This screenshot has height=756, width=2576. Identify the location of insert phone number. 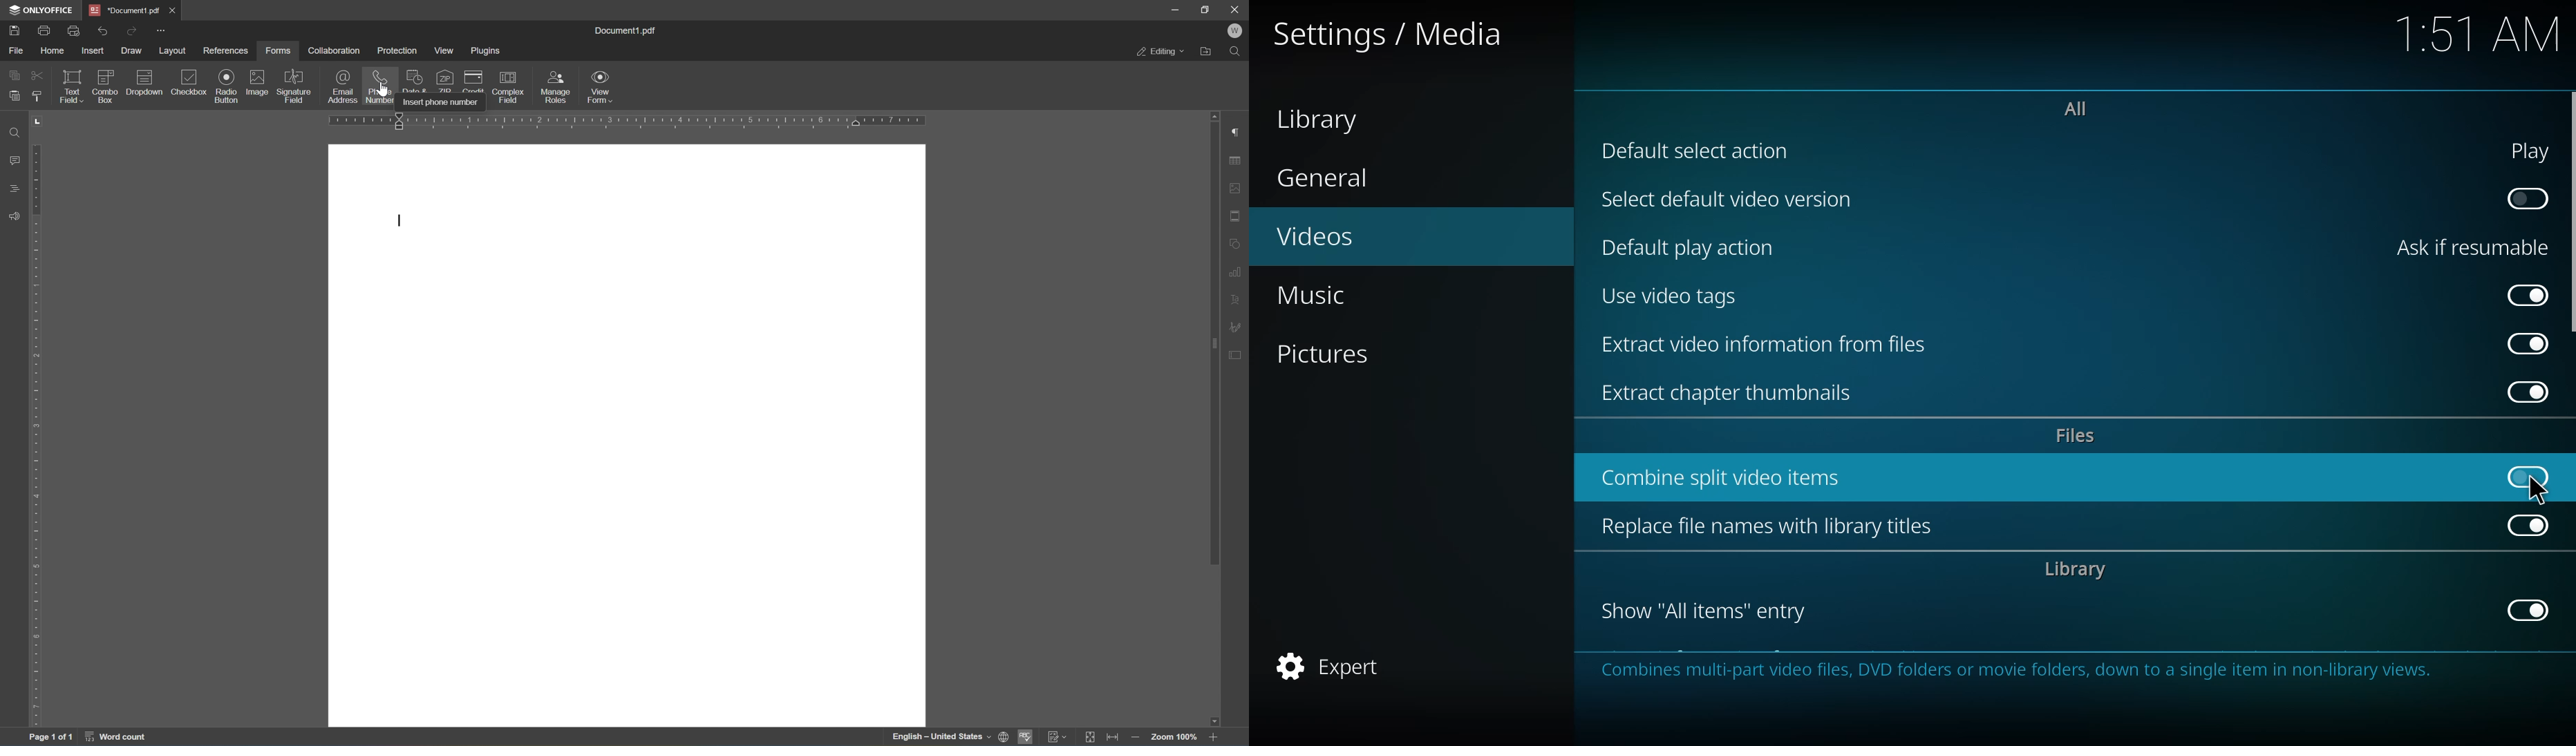
(442, 102).